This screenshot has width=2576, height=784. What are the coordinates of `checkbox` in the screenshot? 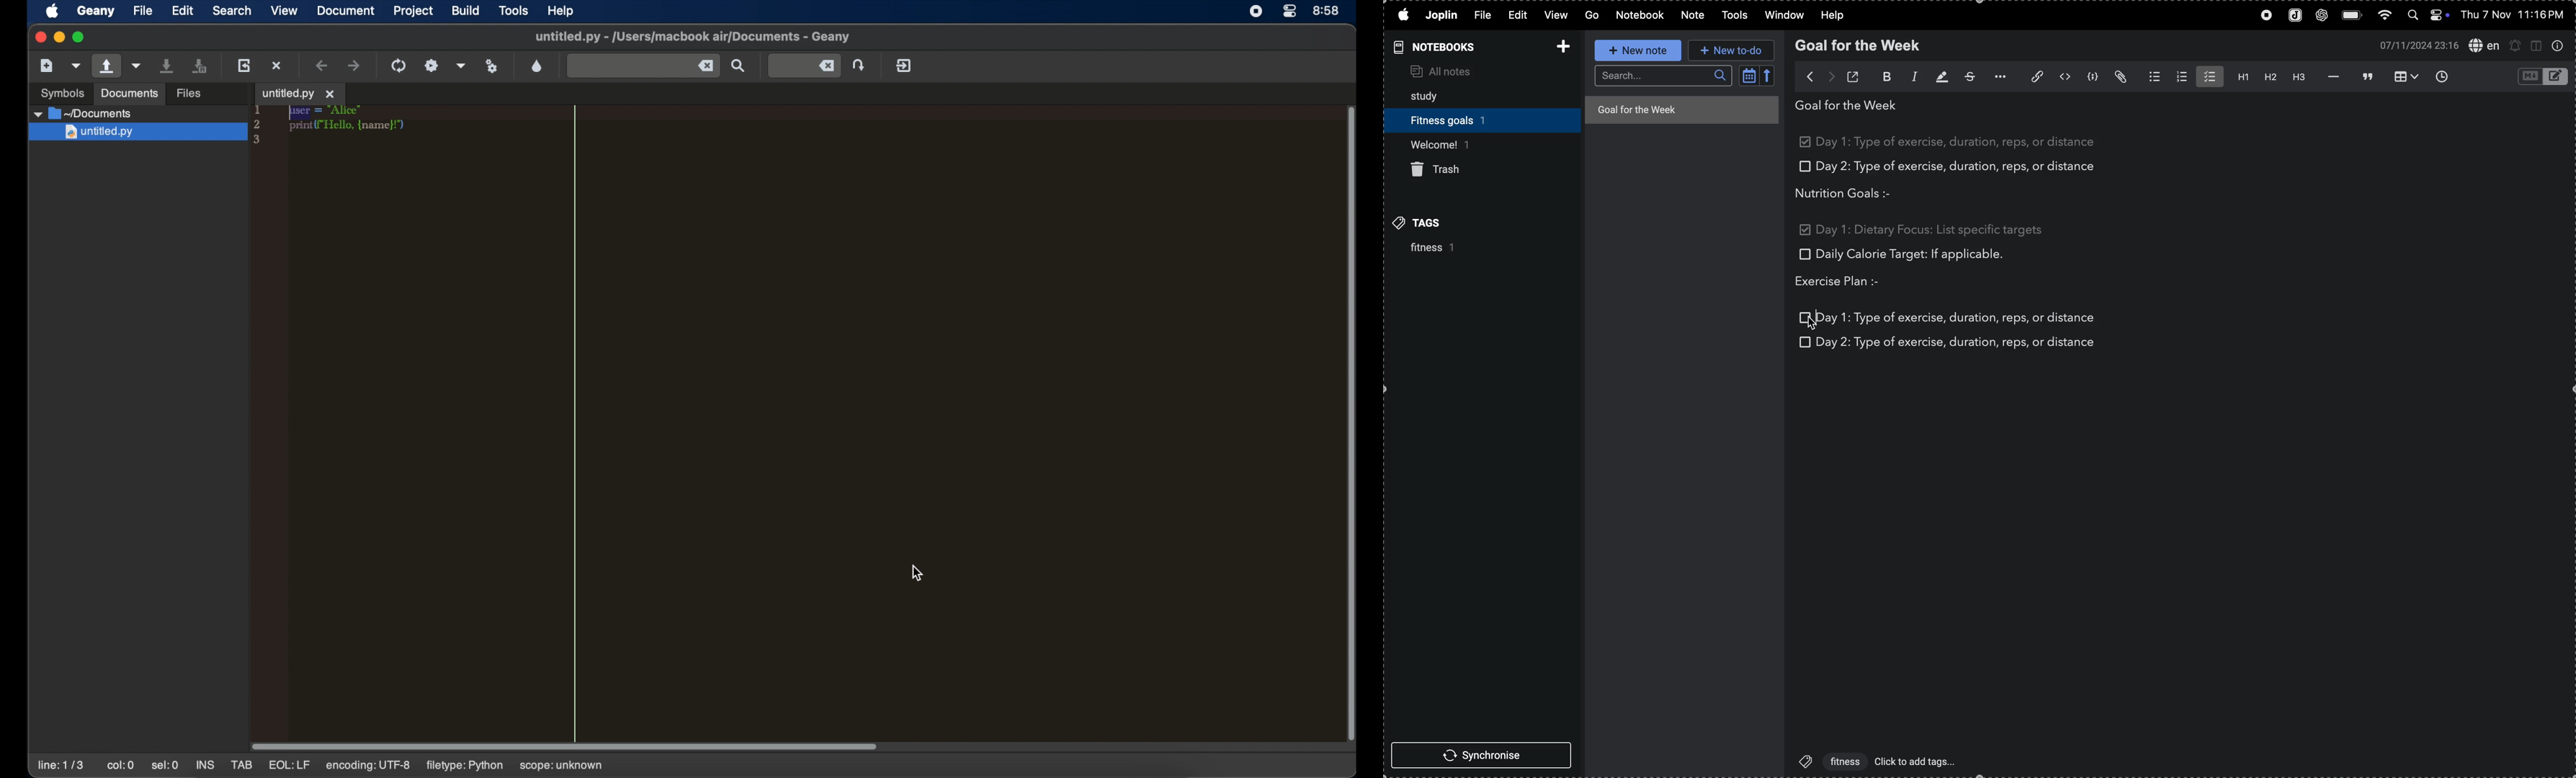 It's located at (1806, 317).